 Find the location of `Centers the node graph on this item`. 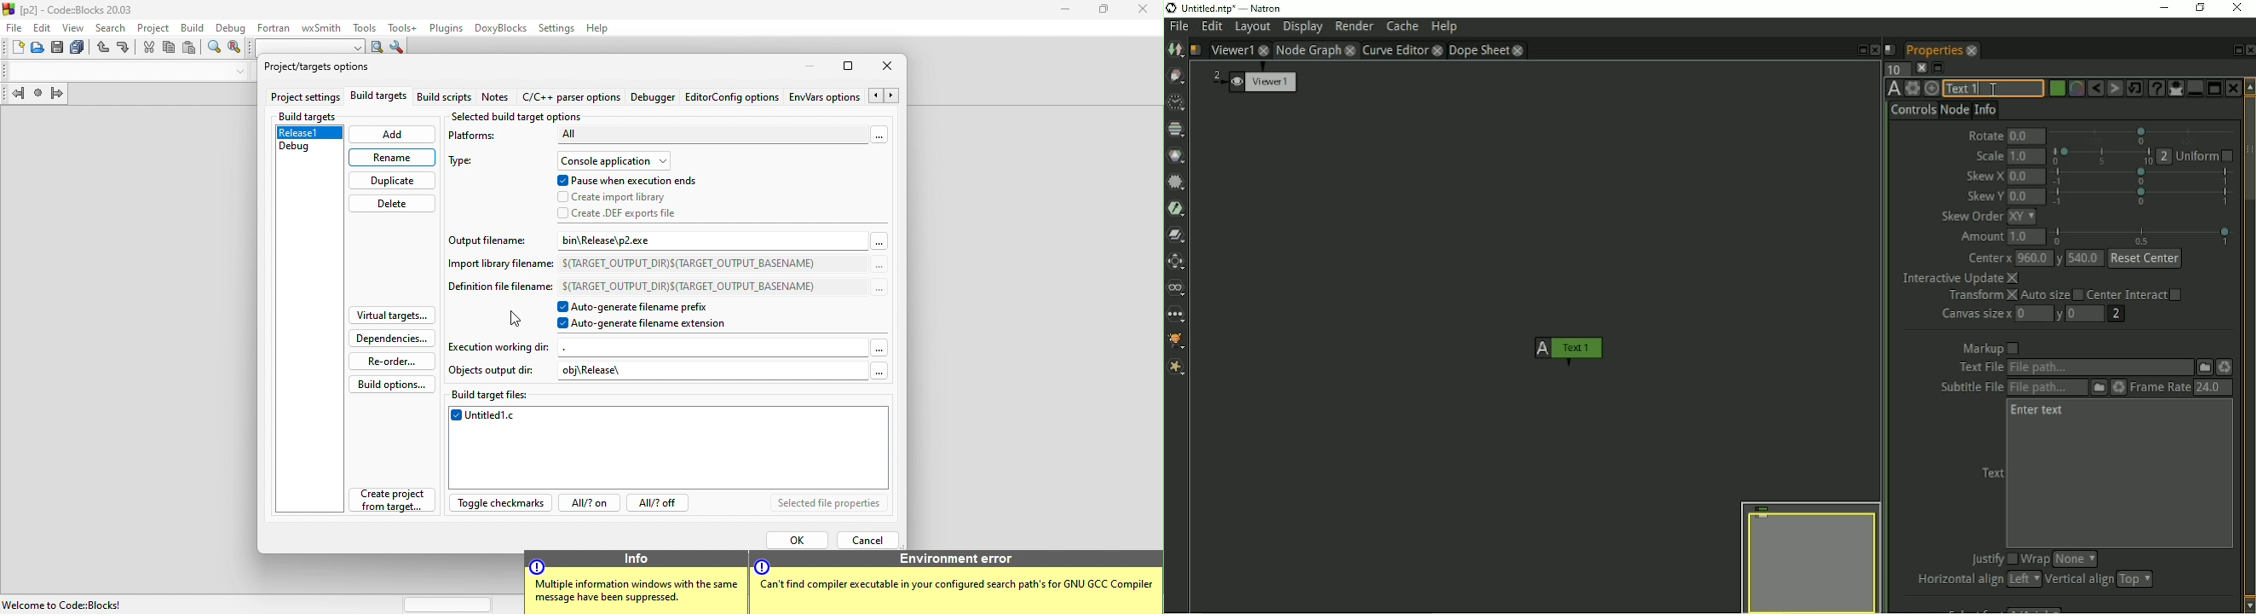

Centers the node graph on this item is located at coordinates (1933, 88).